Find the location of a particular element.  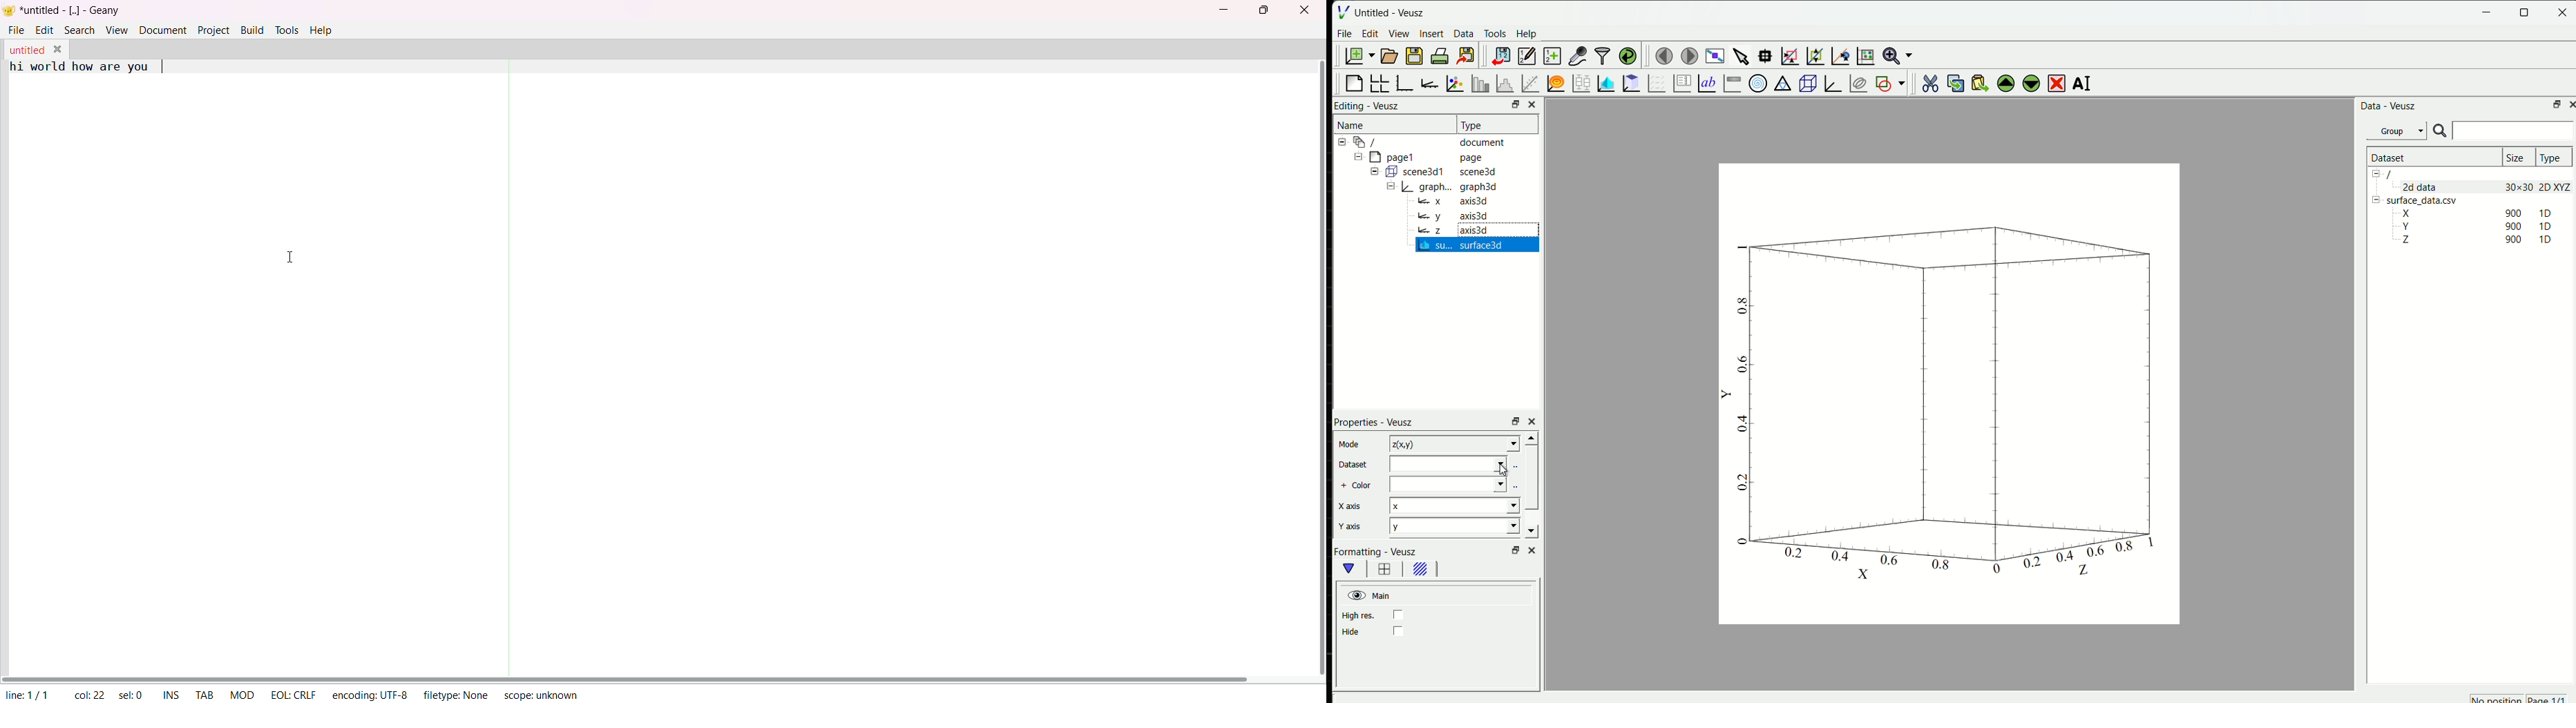

Tools is located at coordinates (1496, 34).